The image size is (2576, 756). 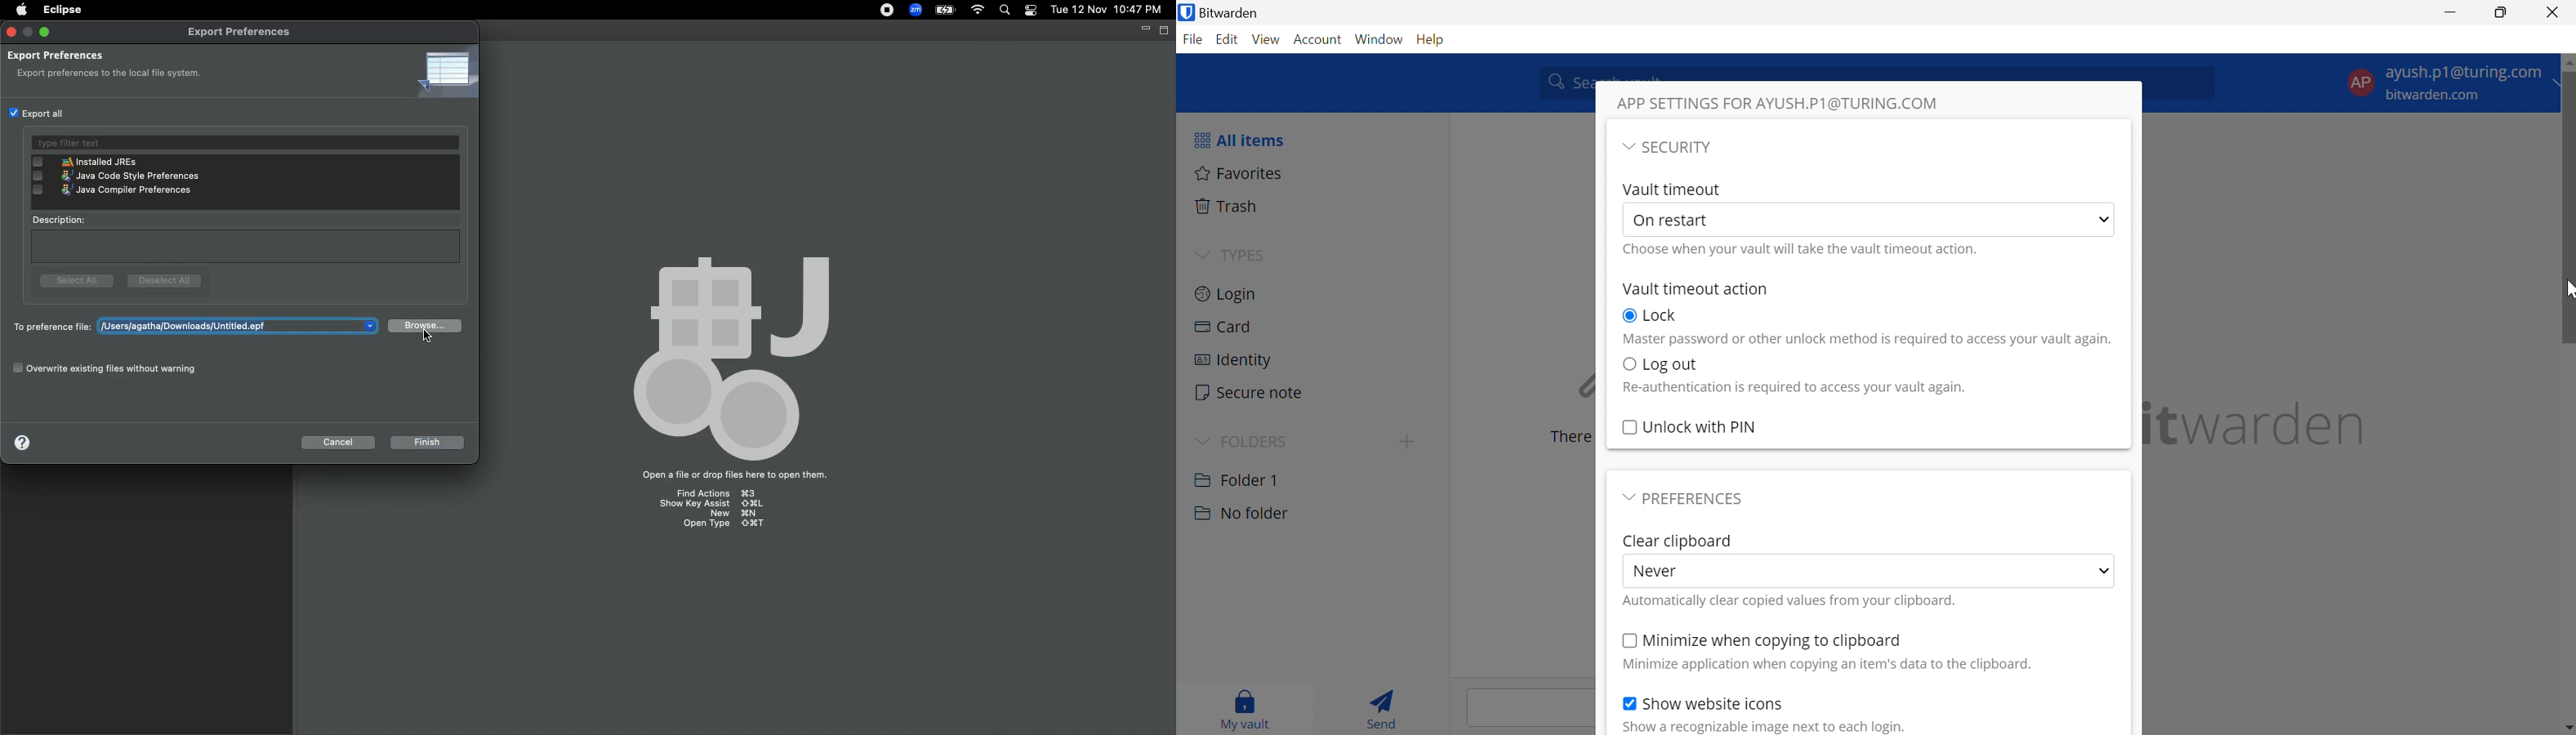 I want to click on ayush.p1@turing.com, so click(x=2463, y=75).